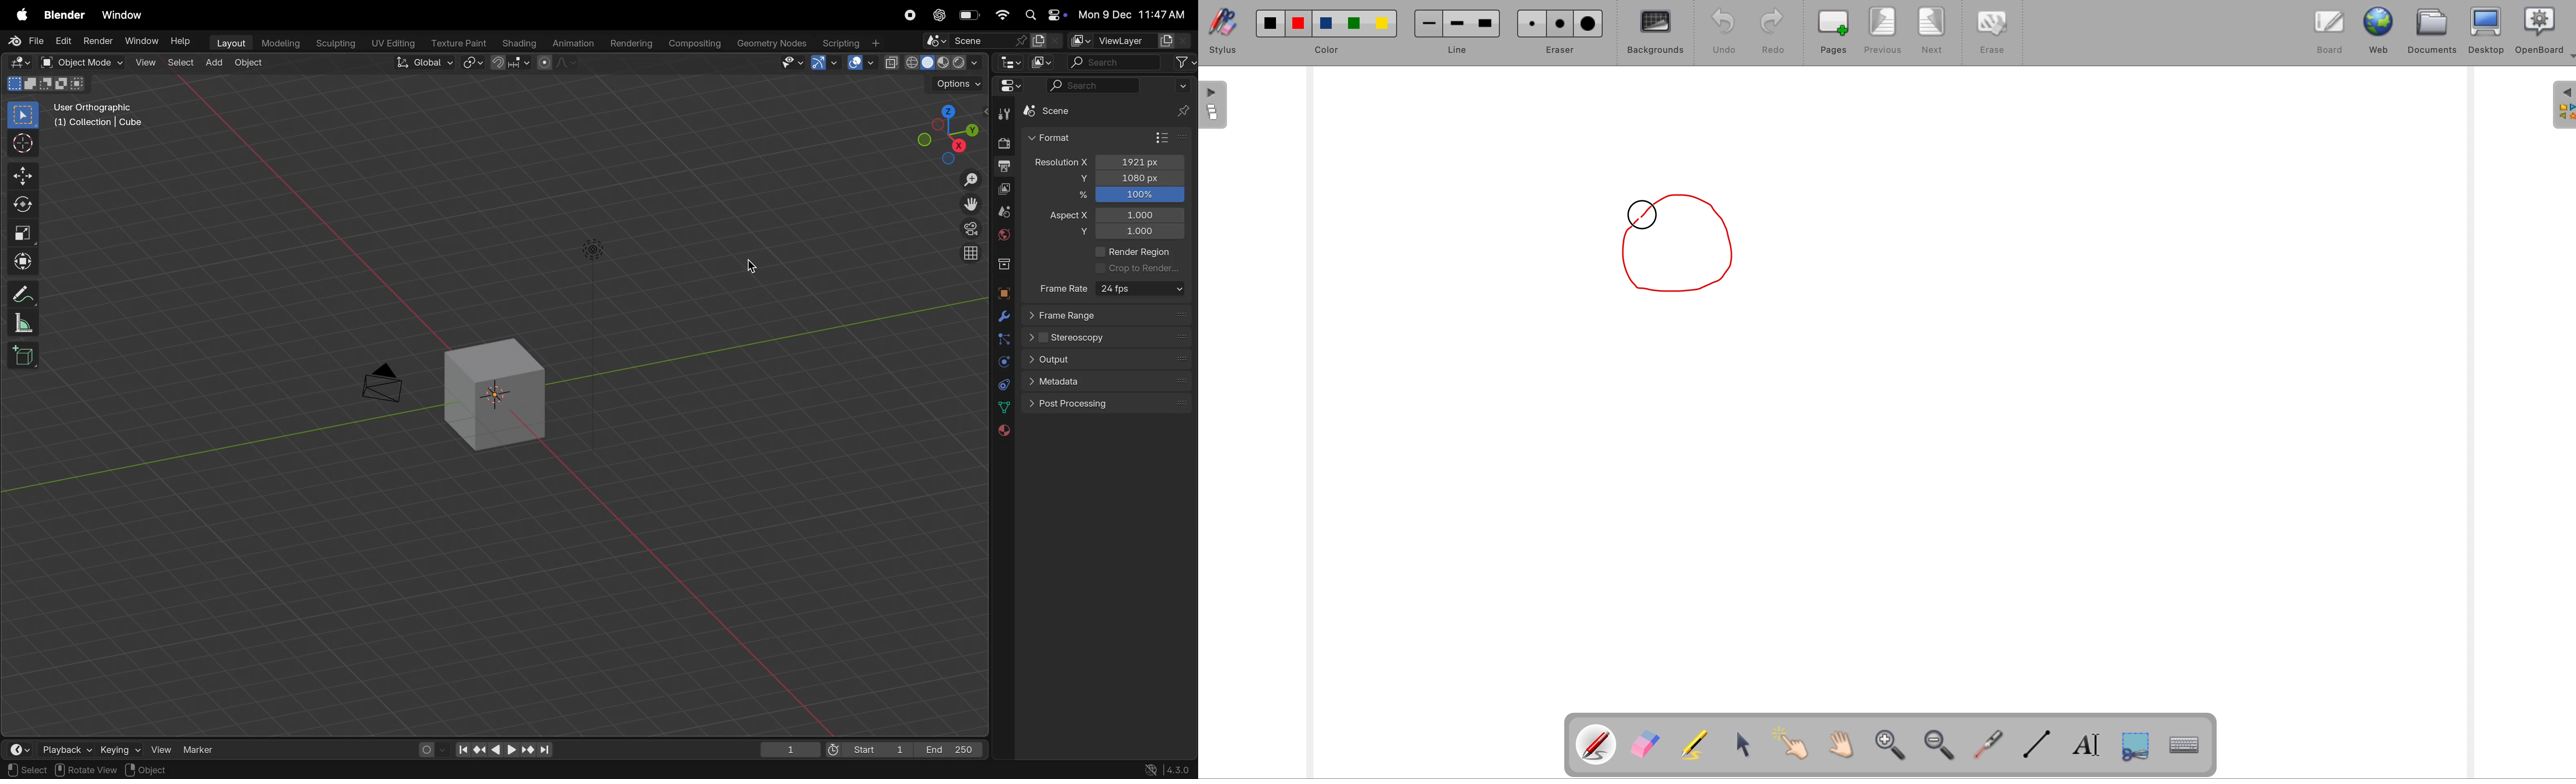 The height and width of the screenshot is (784, 2576). I want to click on scale, so click(21, 233).